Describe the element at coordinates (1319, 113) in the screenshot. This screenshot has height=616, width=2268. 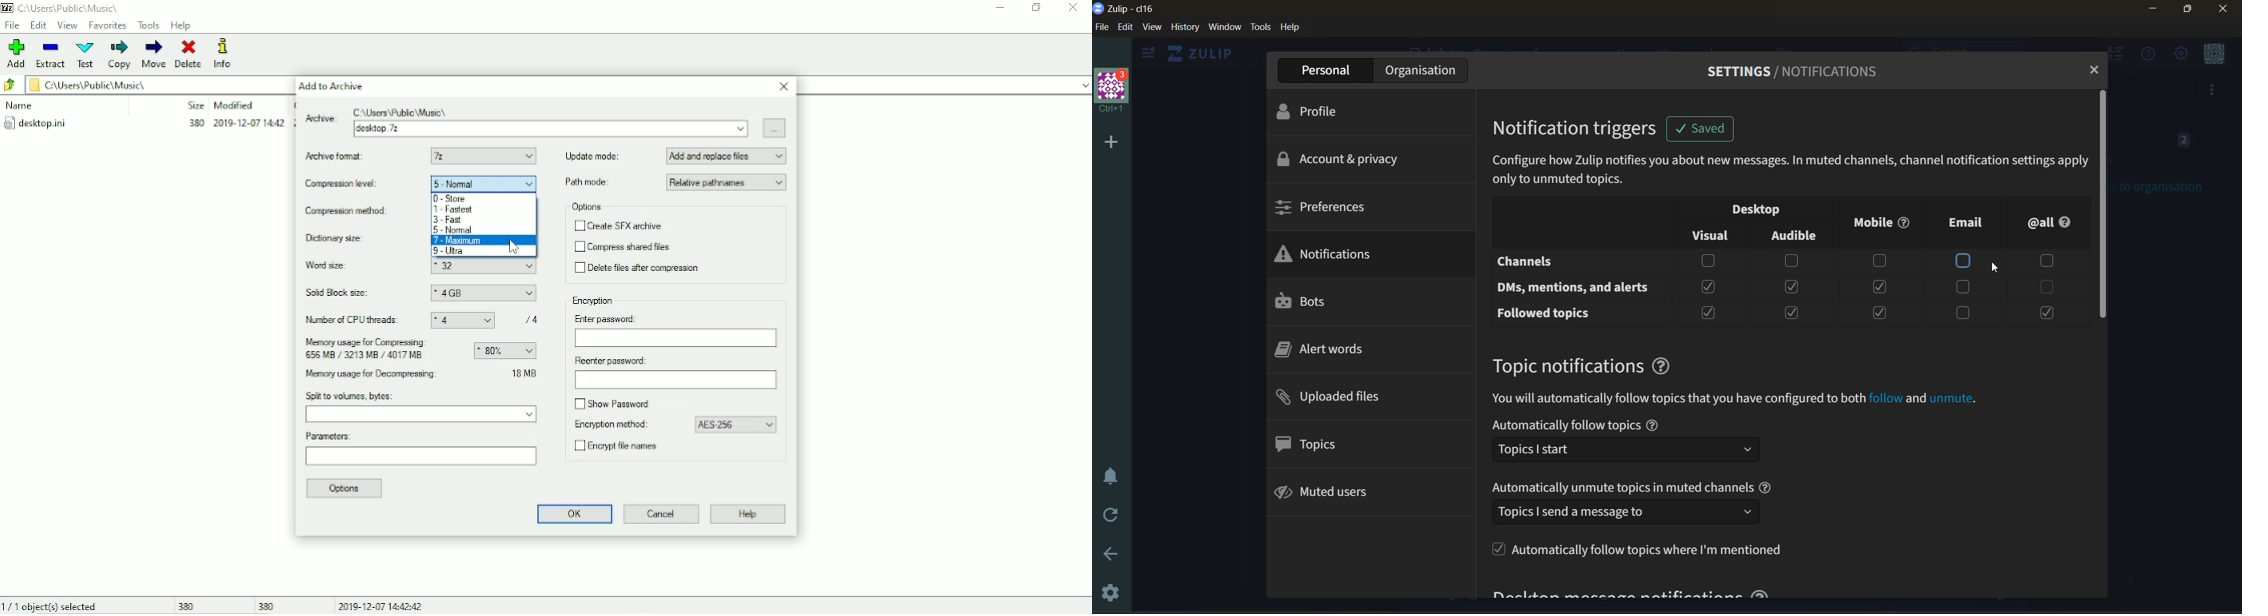
I see `profile` at that location.